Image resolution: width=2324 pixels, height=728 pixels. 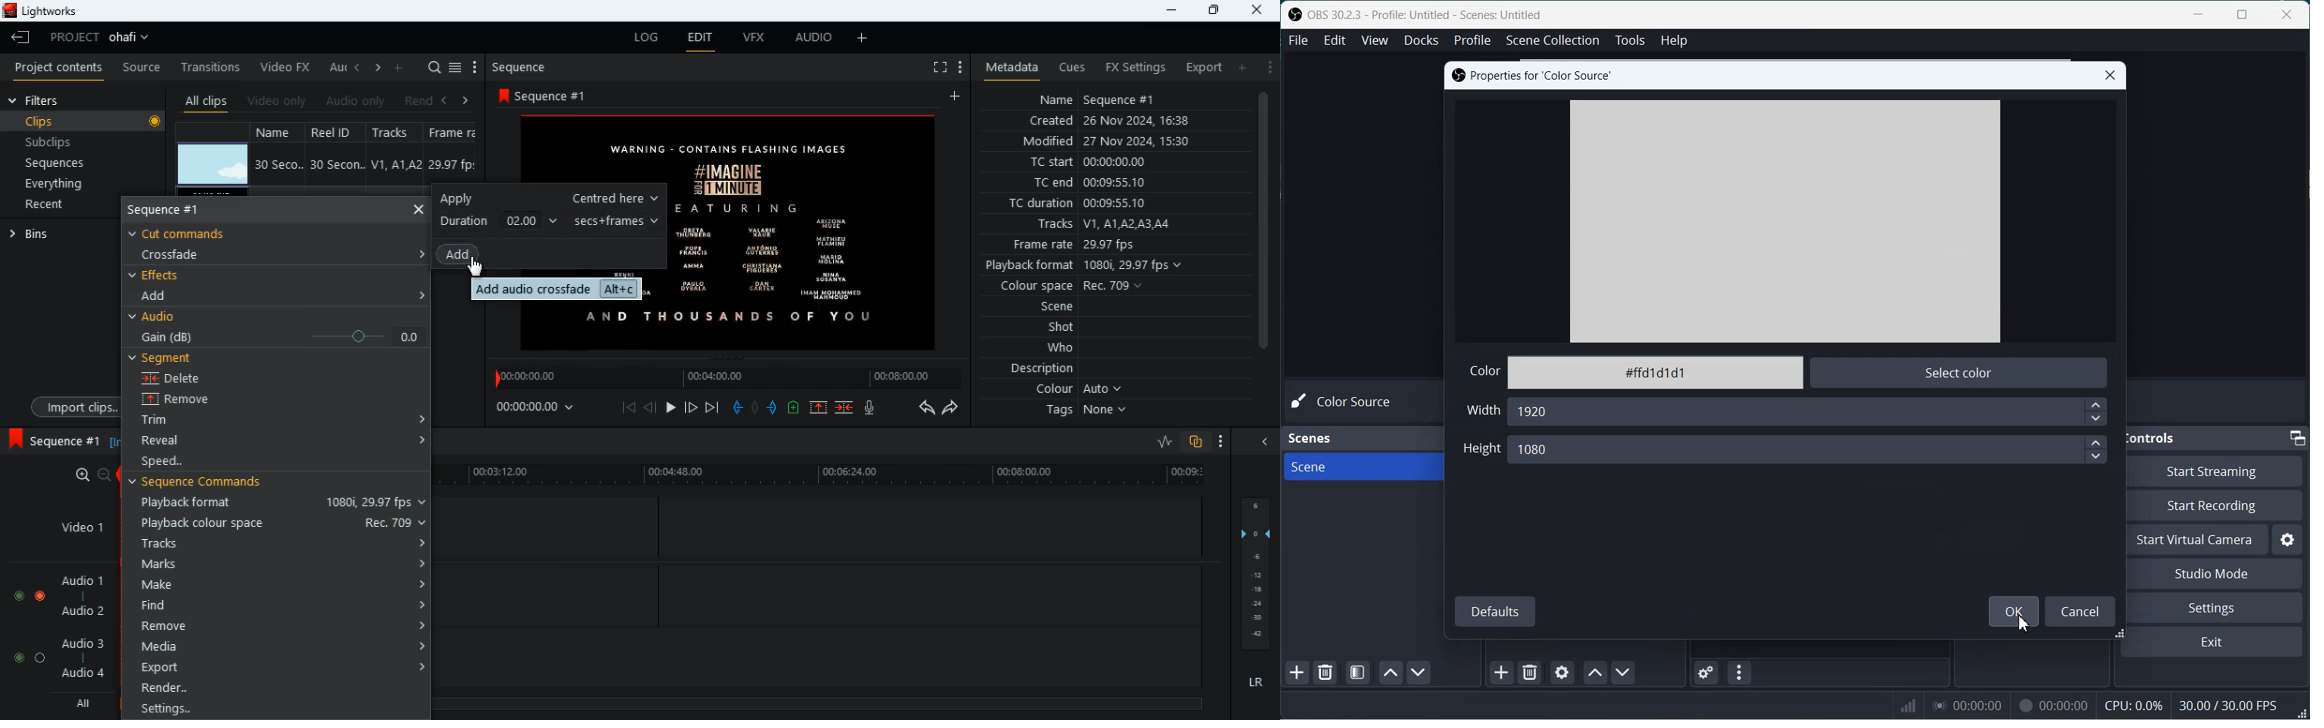 What do you see at coordinates (1534, 75) in the screenshot?
I see `Properties for 'Color Source'` at bounding box center [1534, 75].